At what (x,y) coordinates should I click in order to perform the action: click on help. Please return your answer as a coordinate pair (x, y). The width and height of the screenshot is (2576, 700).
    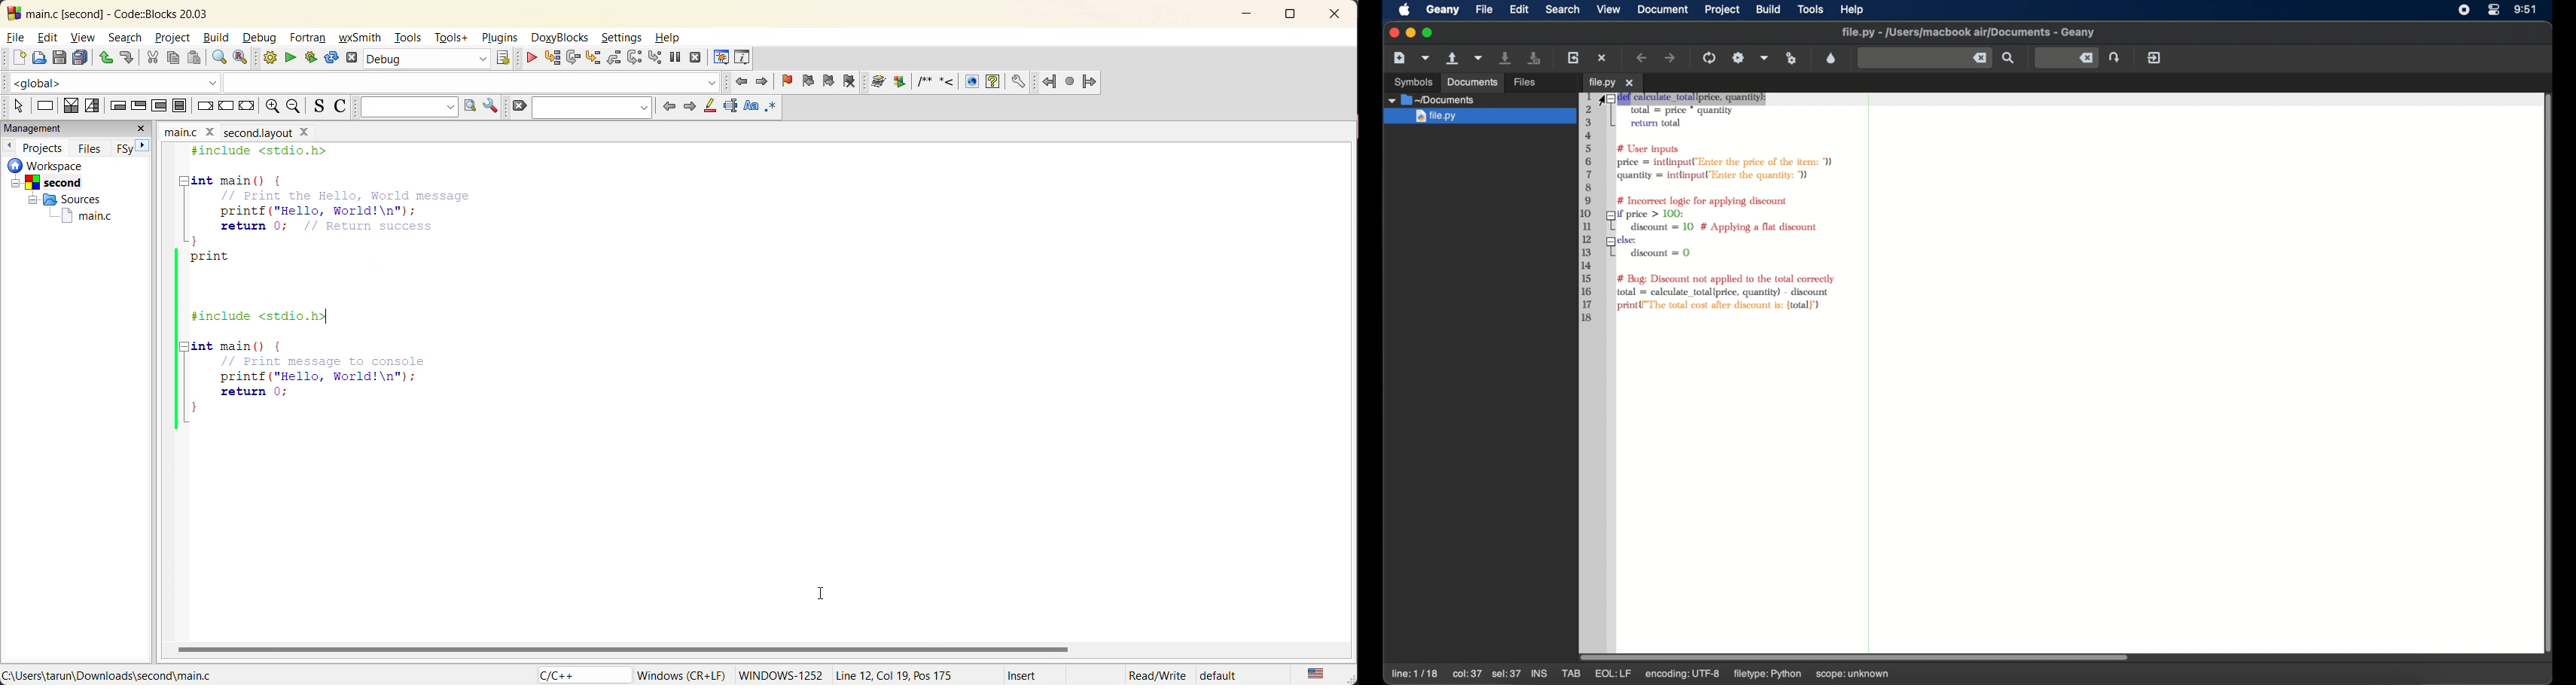
    Looking at the image, I should click on (672, 38).